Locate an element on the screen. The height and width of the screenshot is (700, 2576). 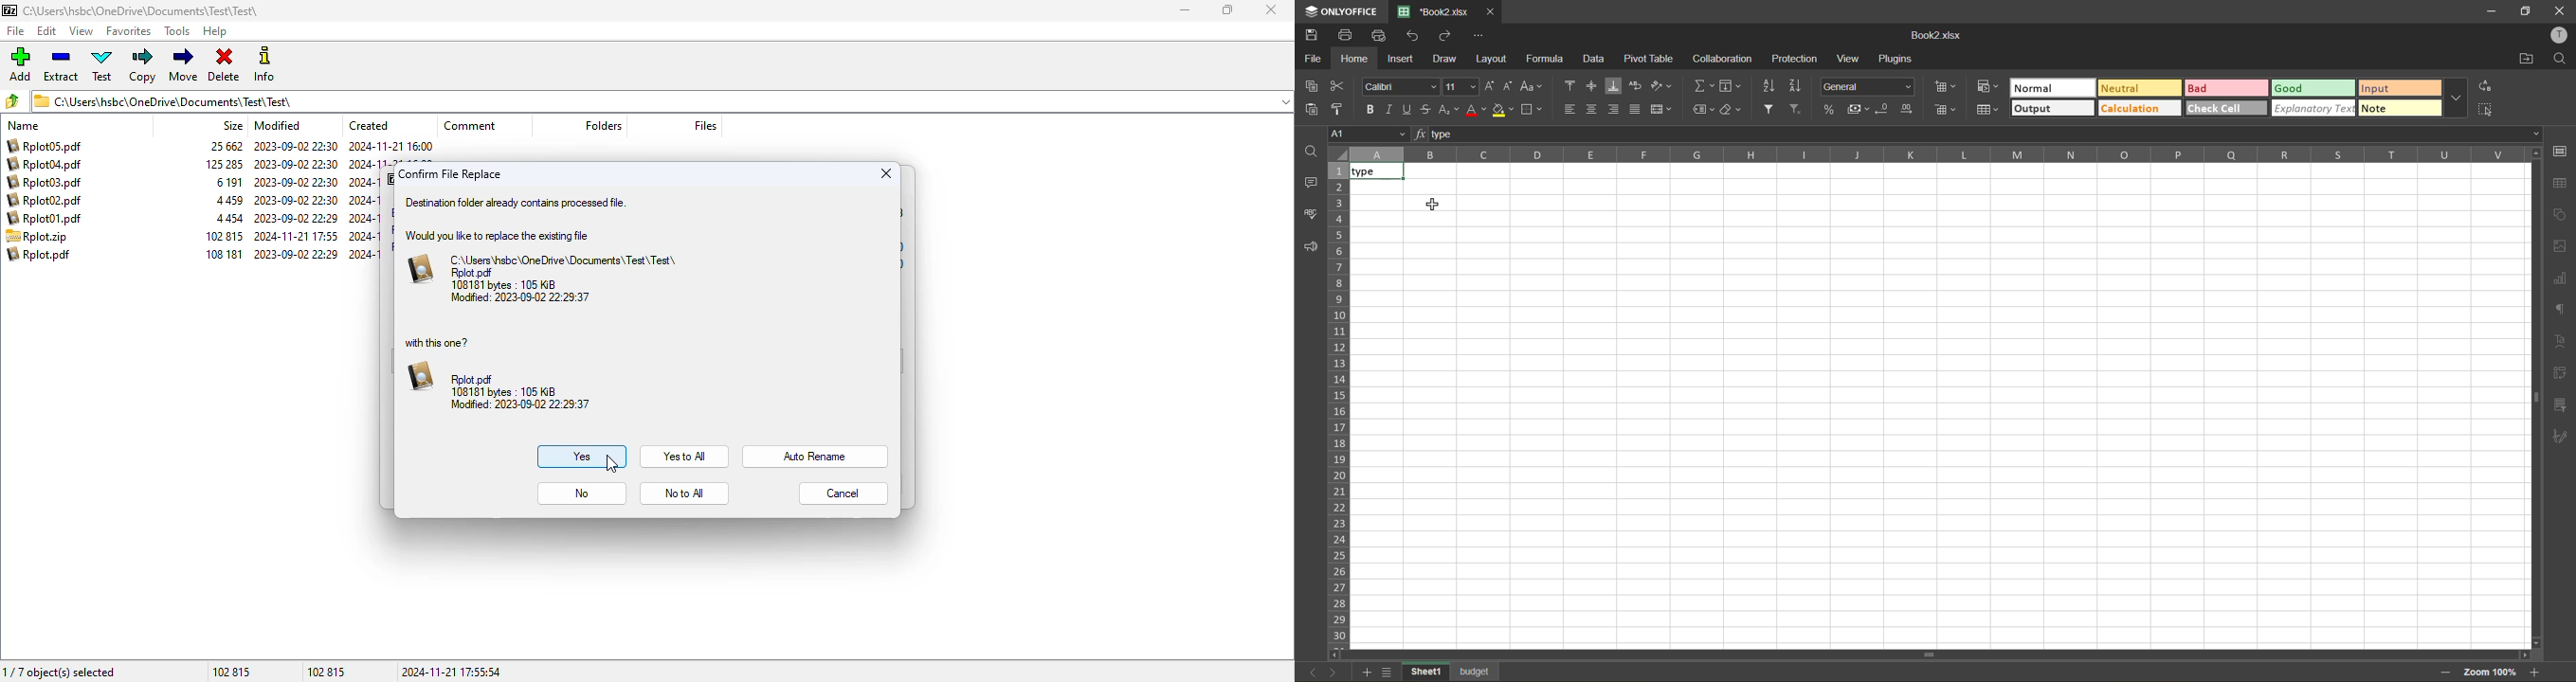
clear is located at coordinates (1731, 109).